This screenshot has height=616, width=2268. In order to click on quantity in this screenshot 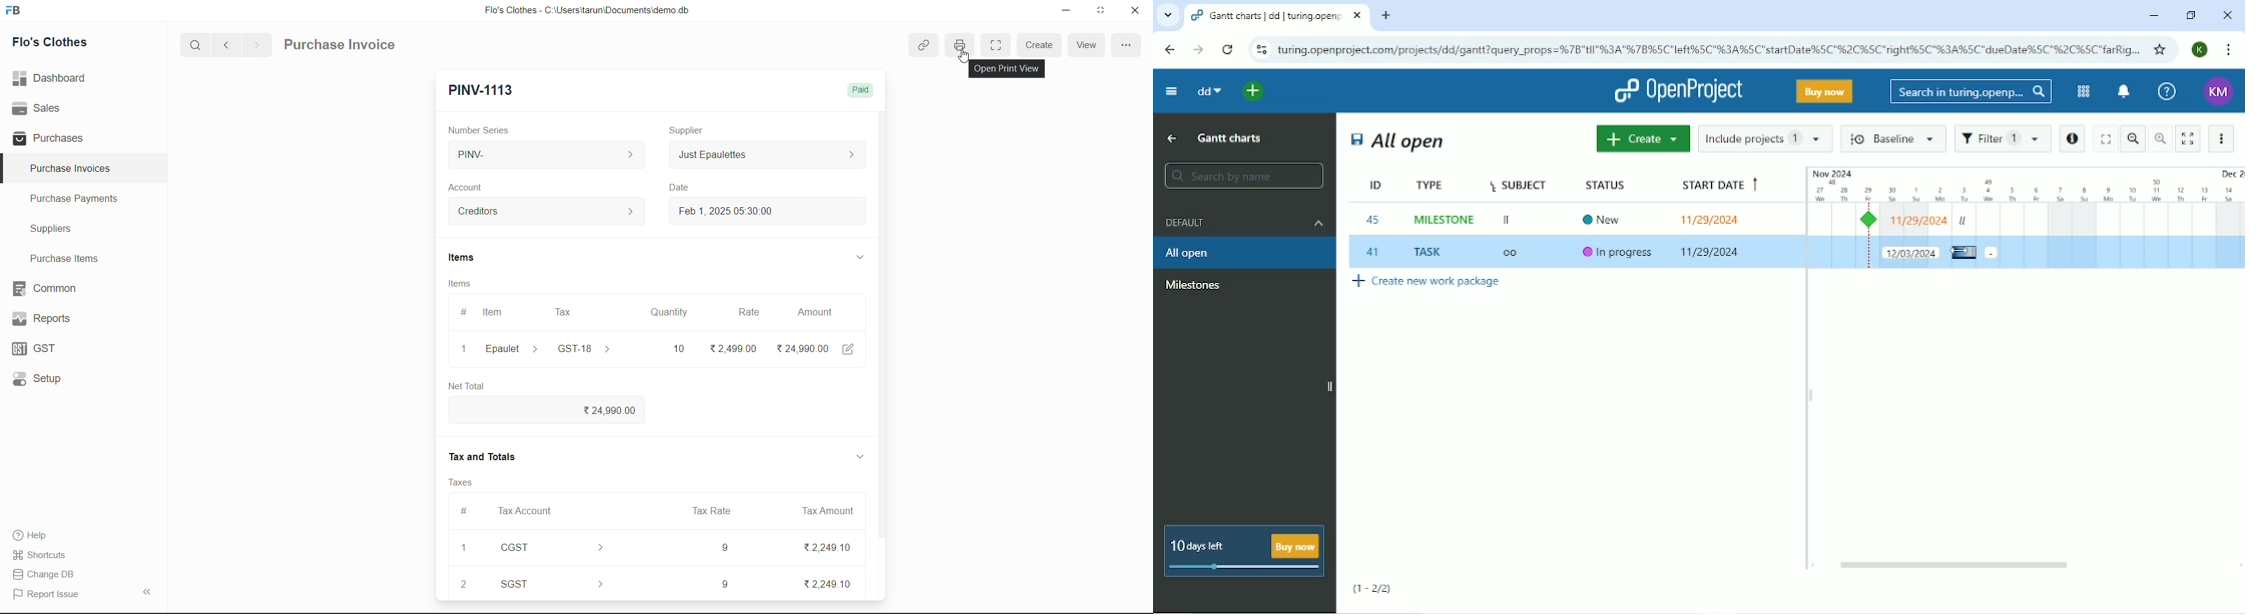, I will do `click(671, 312)`.